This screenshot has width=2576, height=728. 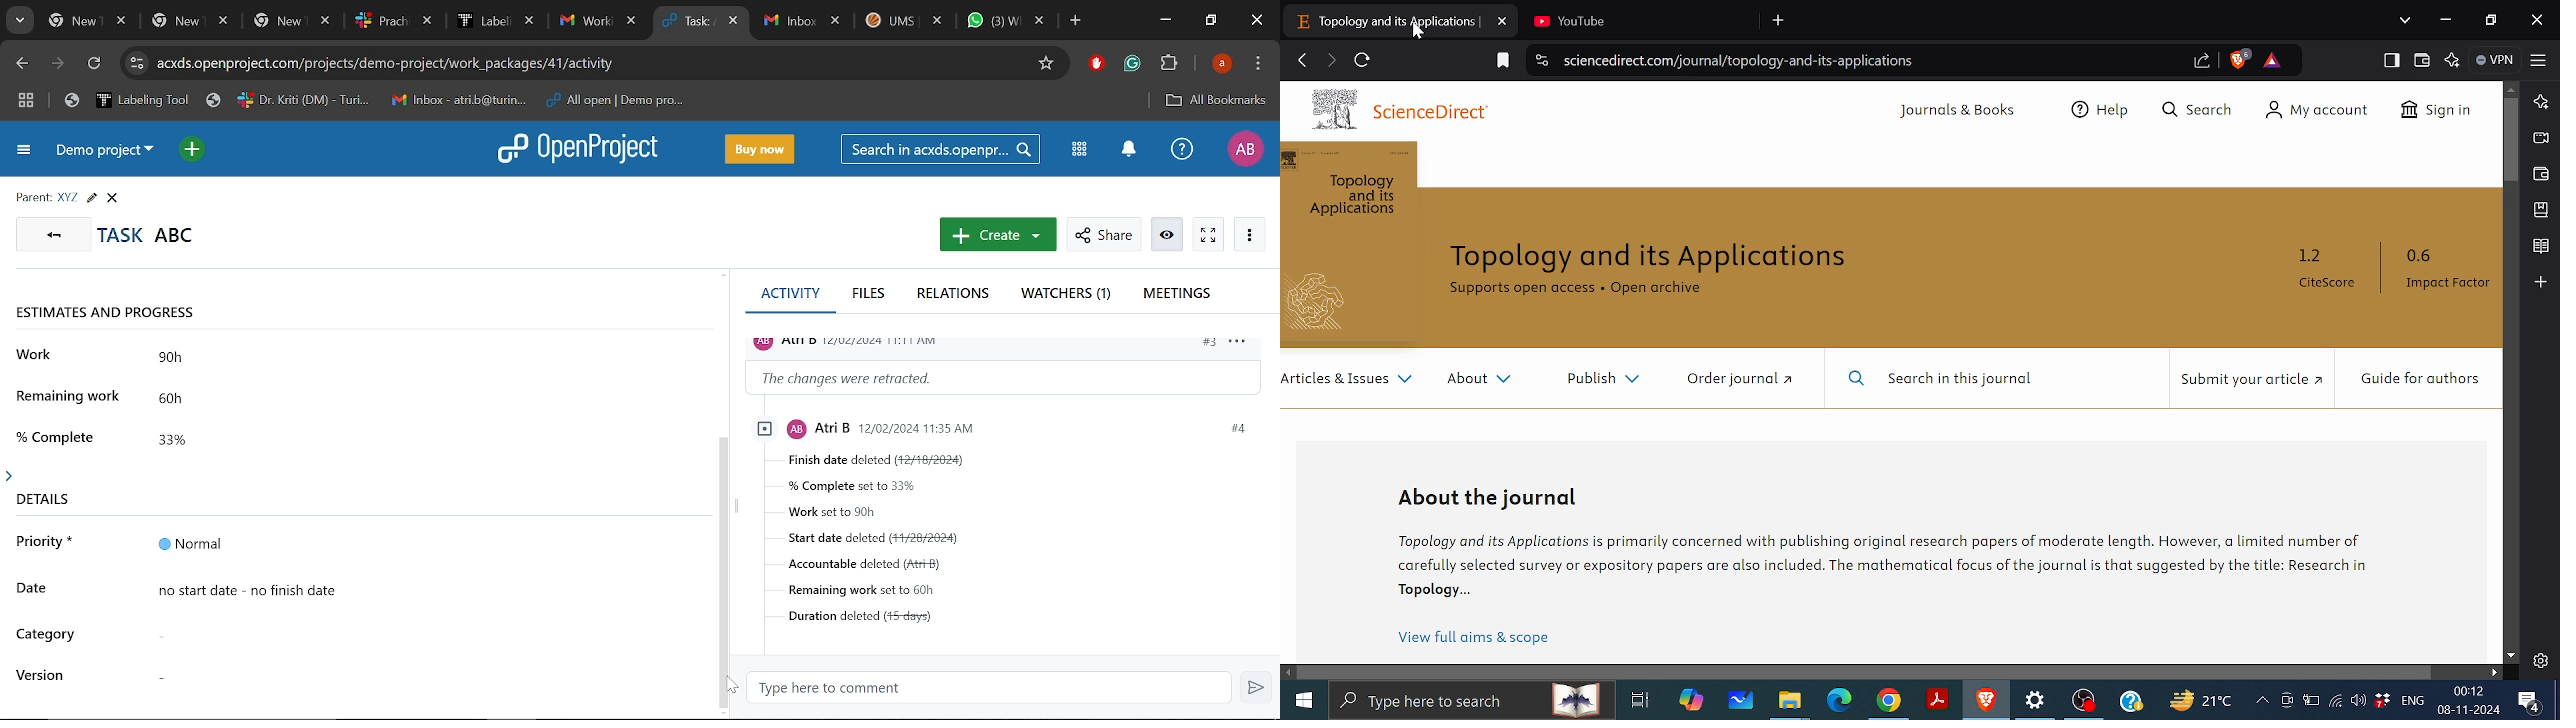 What do you see at coordinates (1165, 19) in the screenshot?
I see `Minimize` at bounding box center [1165, 19].